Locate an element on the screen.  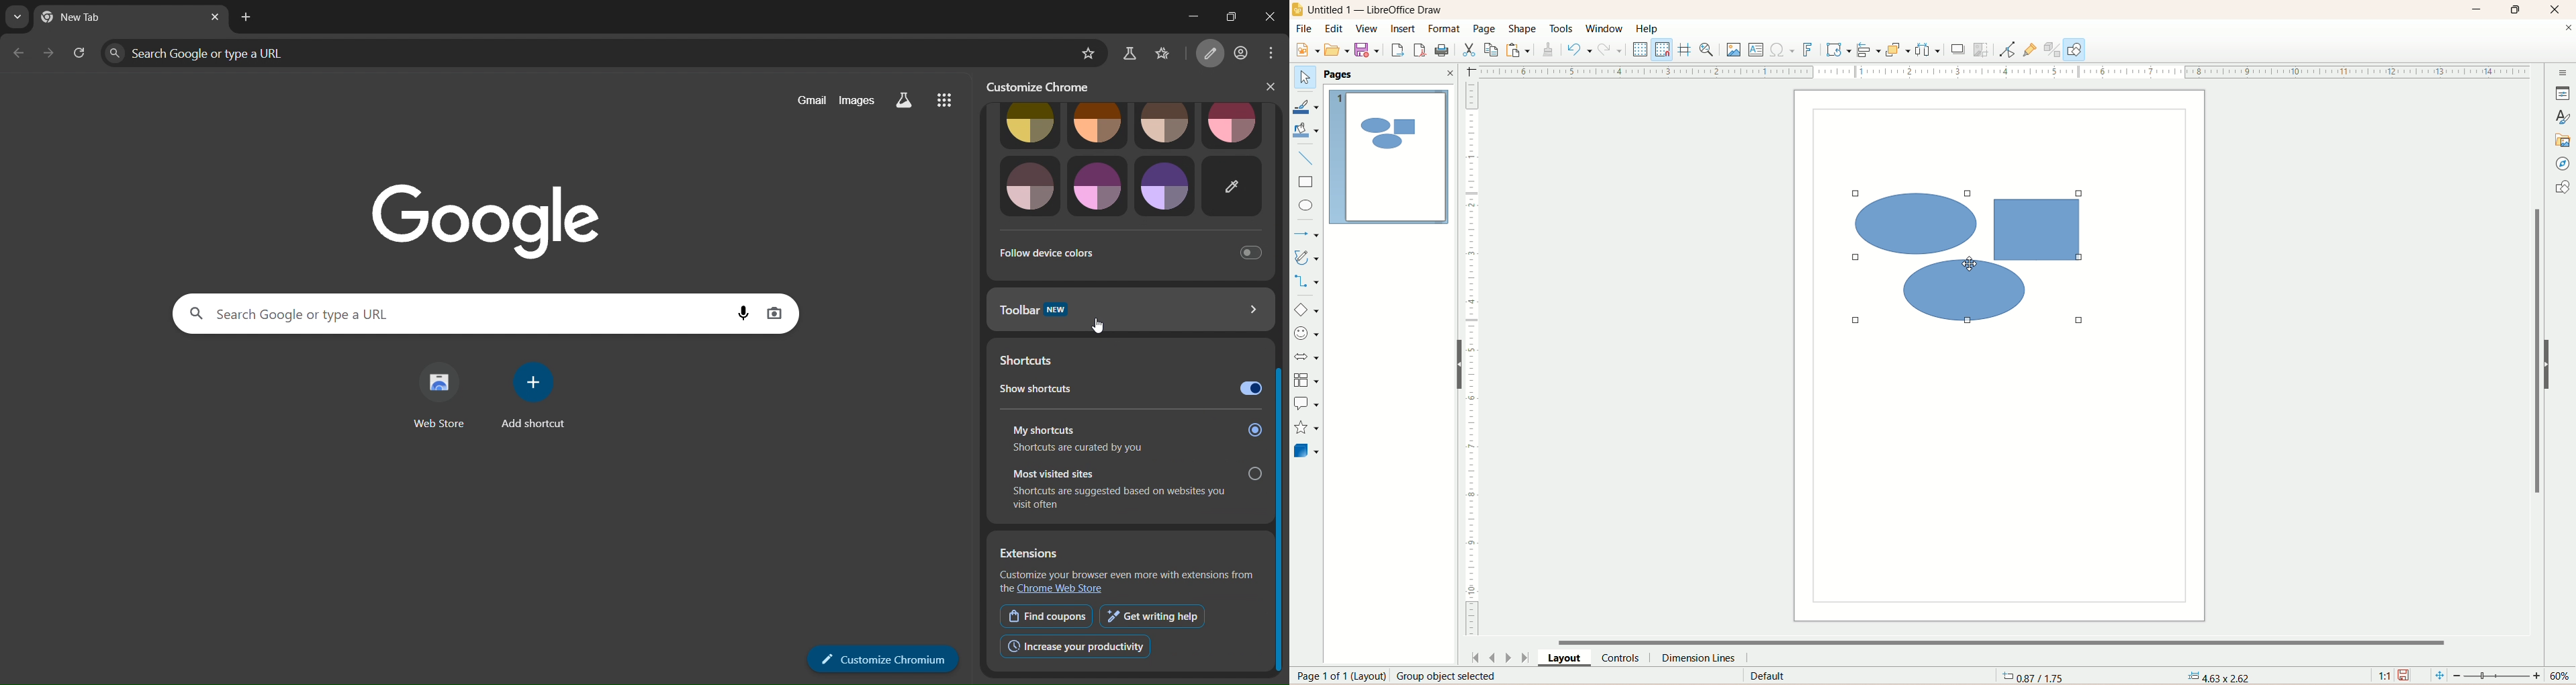
insert text box is located at coordinates (1758, 51).